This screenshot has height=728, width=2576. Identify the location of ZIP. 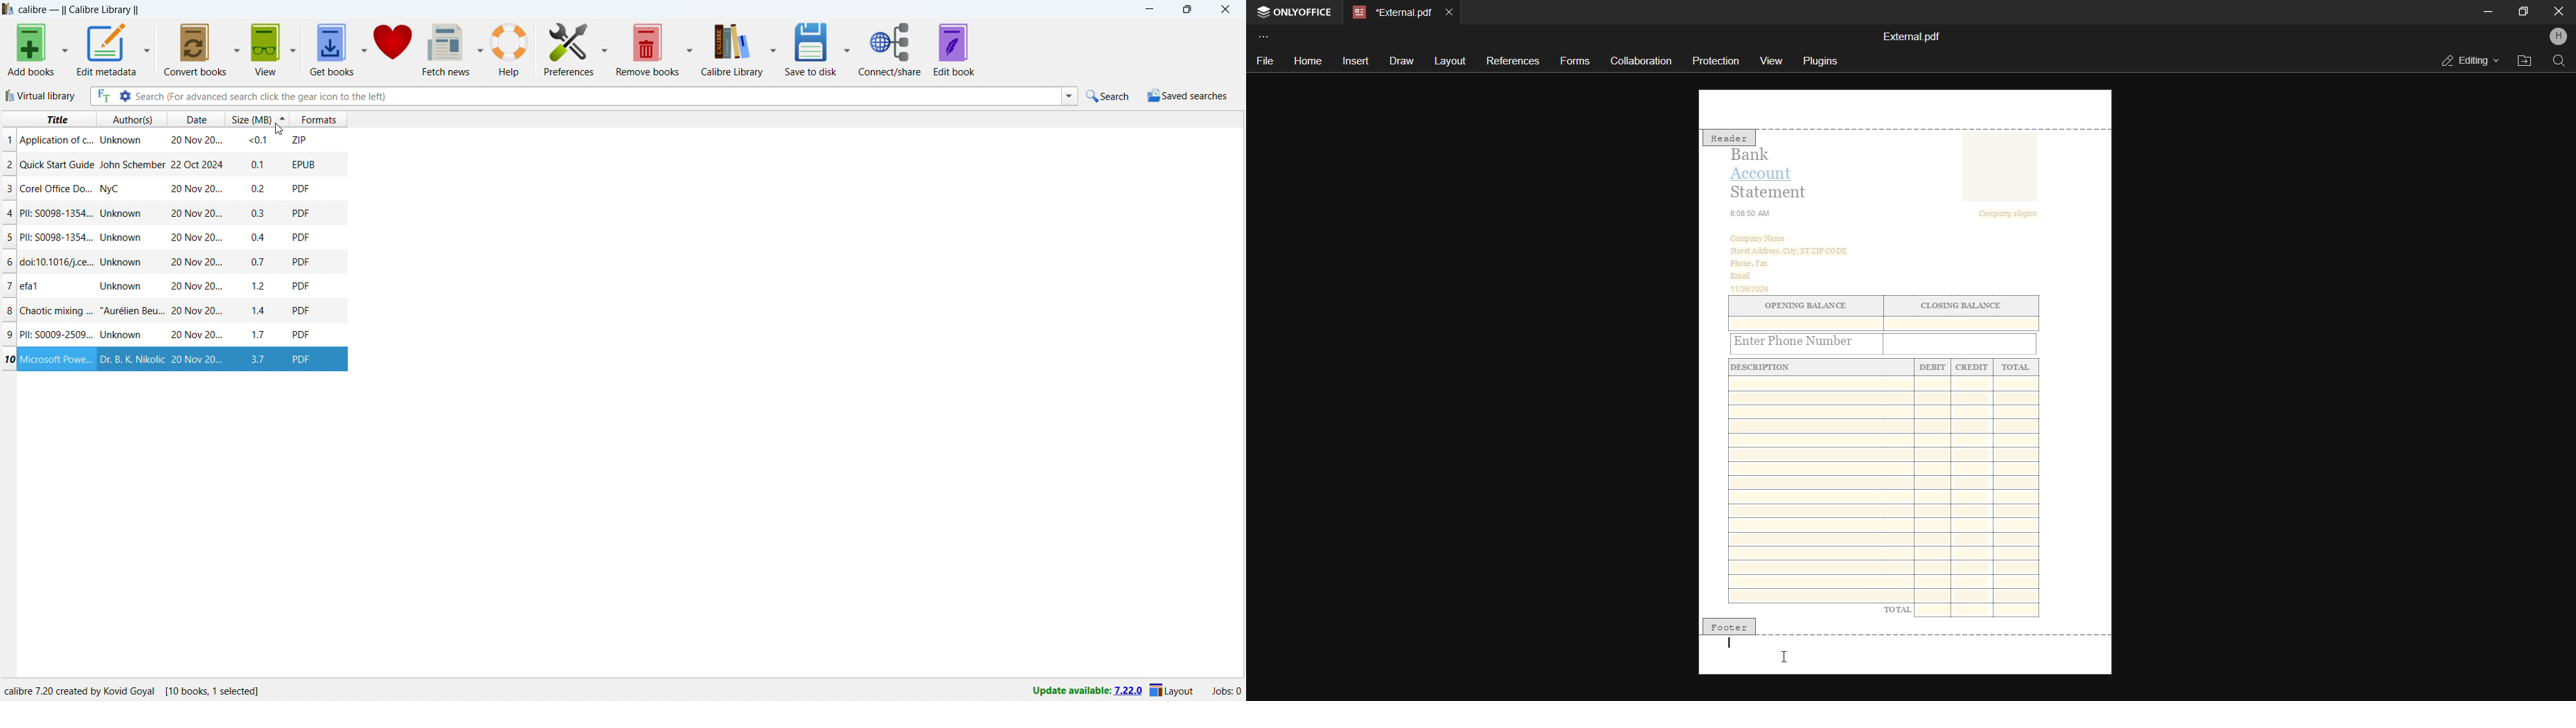
(301, 140).